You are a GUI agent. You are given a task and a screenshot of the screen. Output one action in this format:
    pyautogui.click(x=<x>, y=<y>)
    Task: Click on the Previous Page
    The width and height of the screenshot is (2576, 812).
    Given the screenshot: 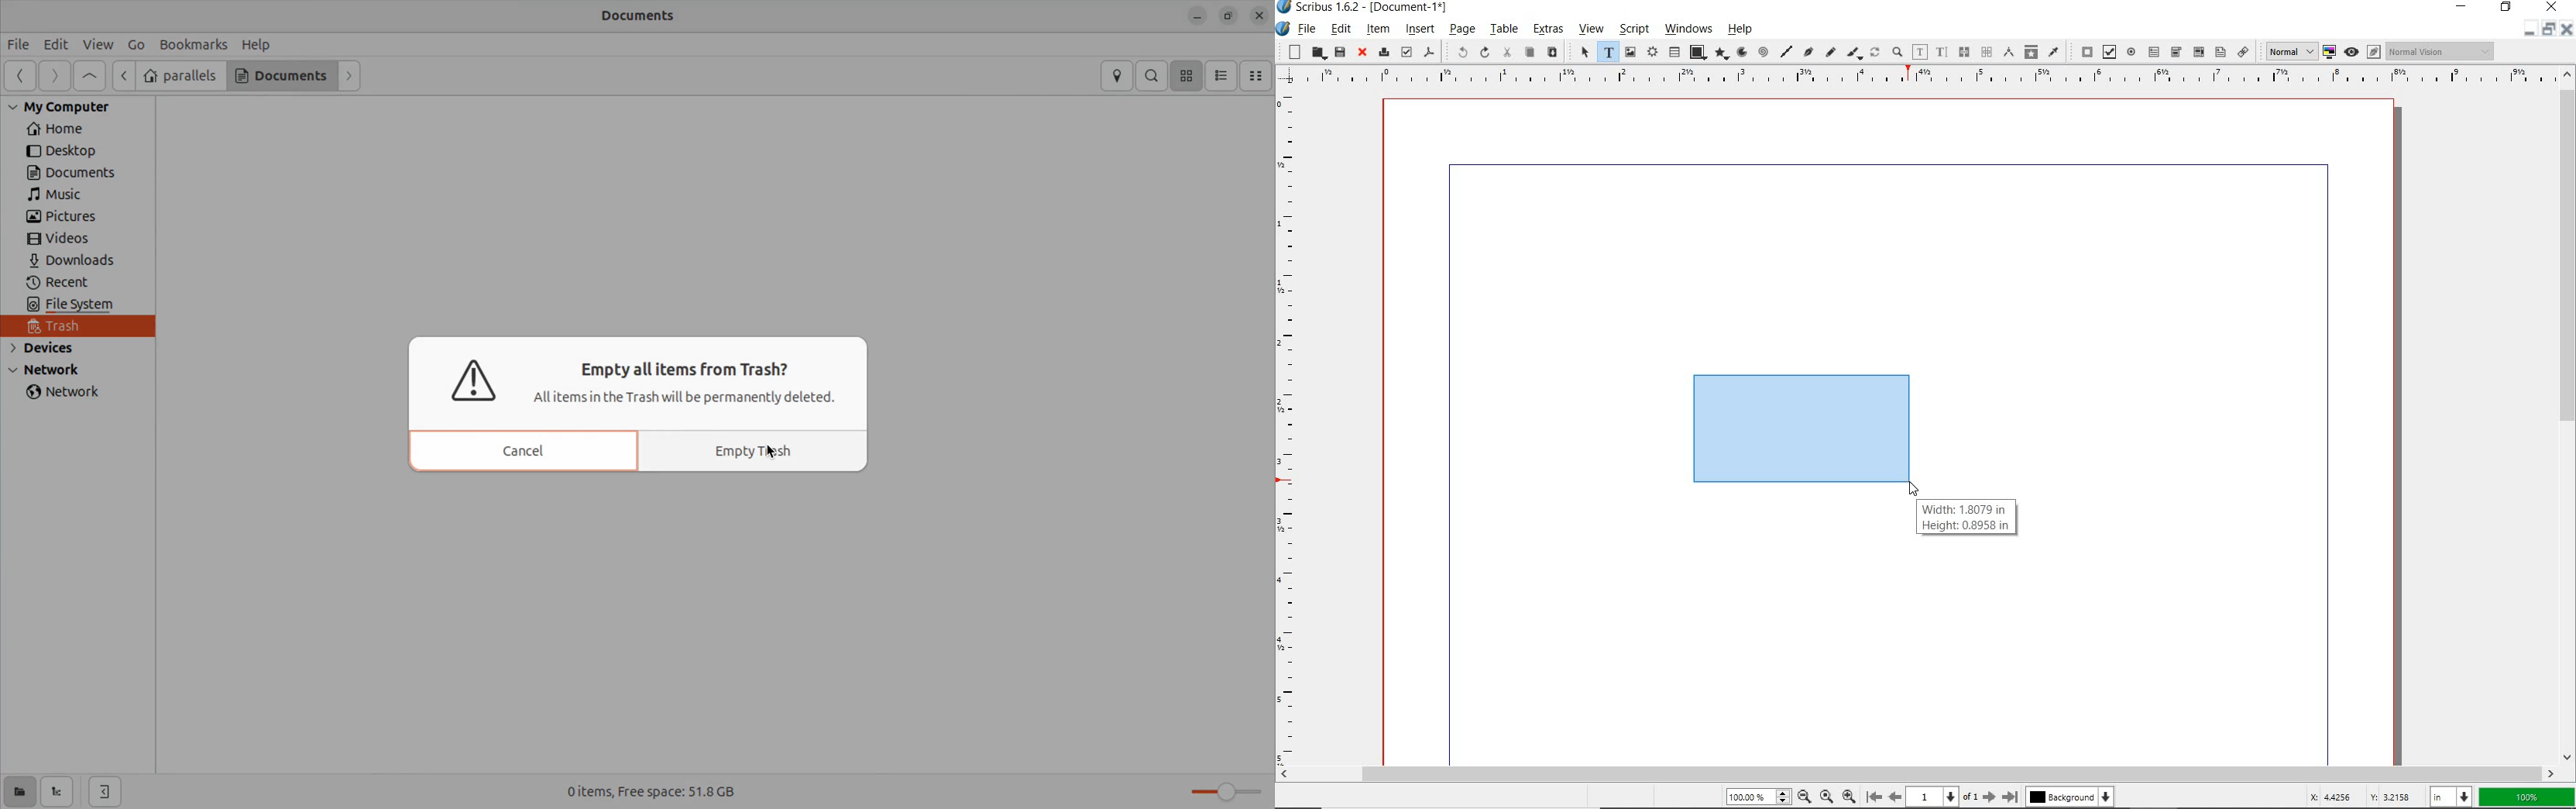 What is the action you would take?
    pyautogui.click(x=1896, y=798)
    